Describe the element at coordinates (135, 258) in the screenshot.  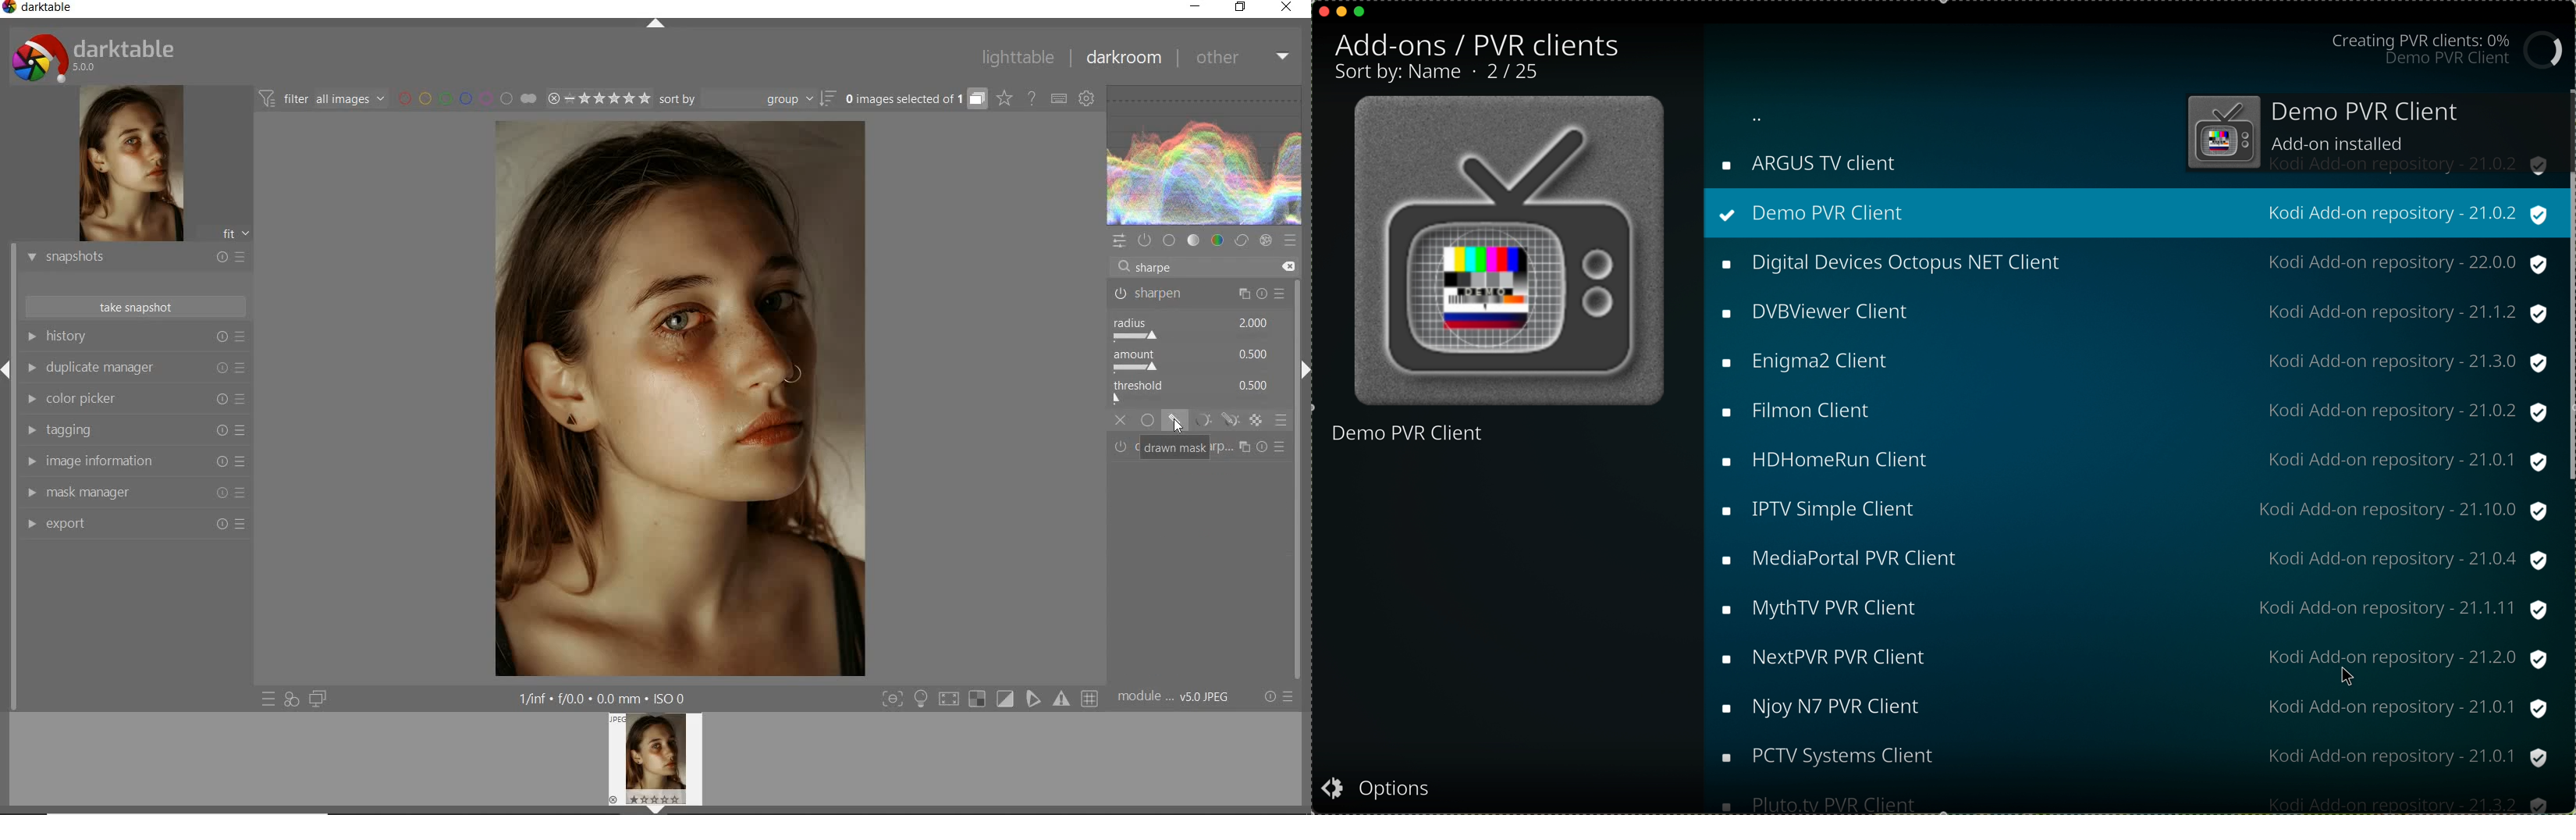
I see `snapshots` at that location.